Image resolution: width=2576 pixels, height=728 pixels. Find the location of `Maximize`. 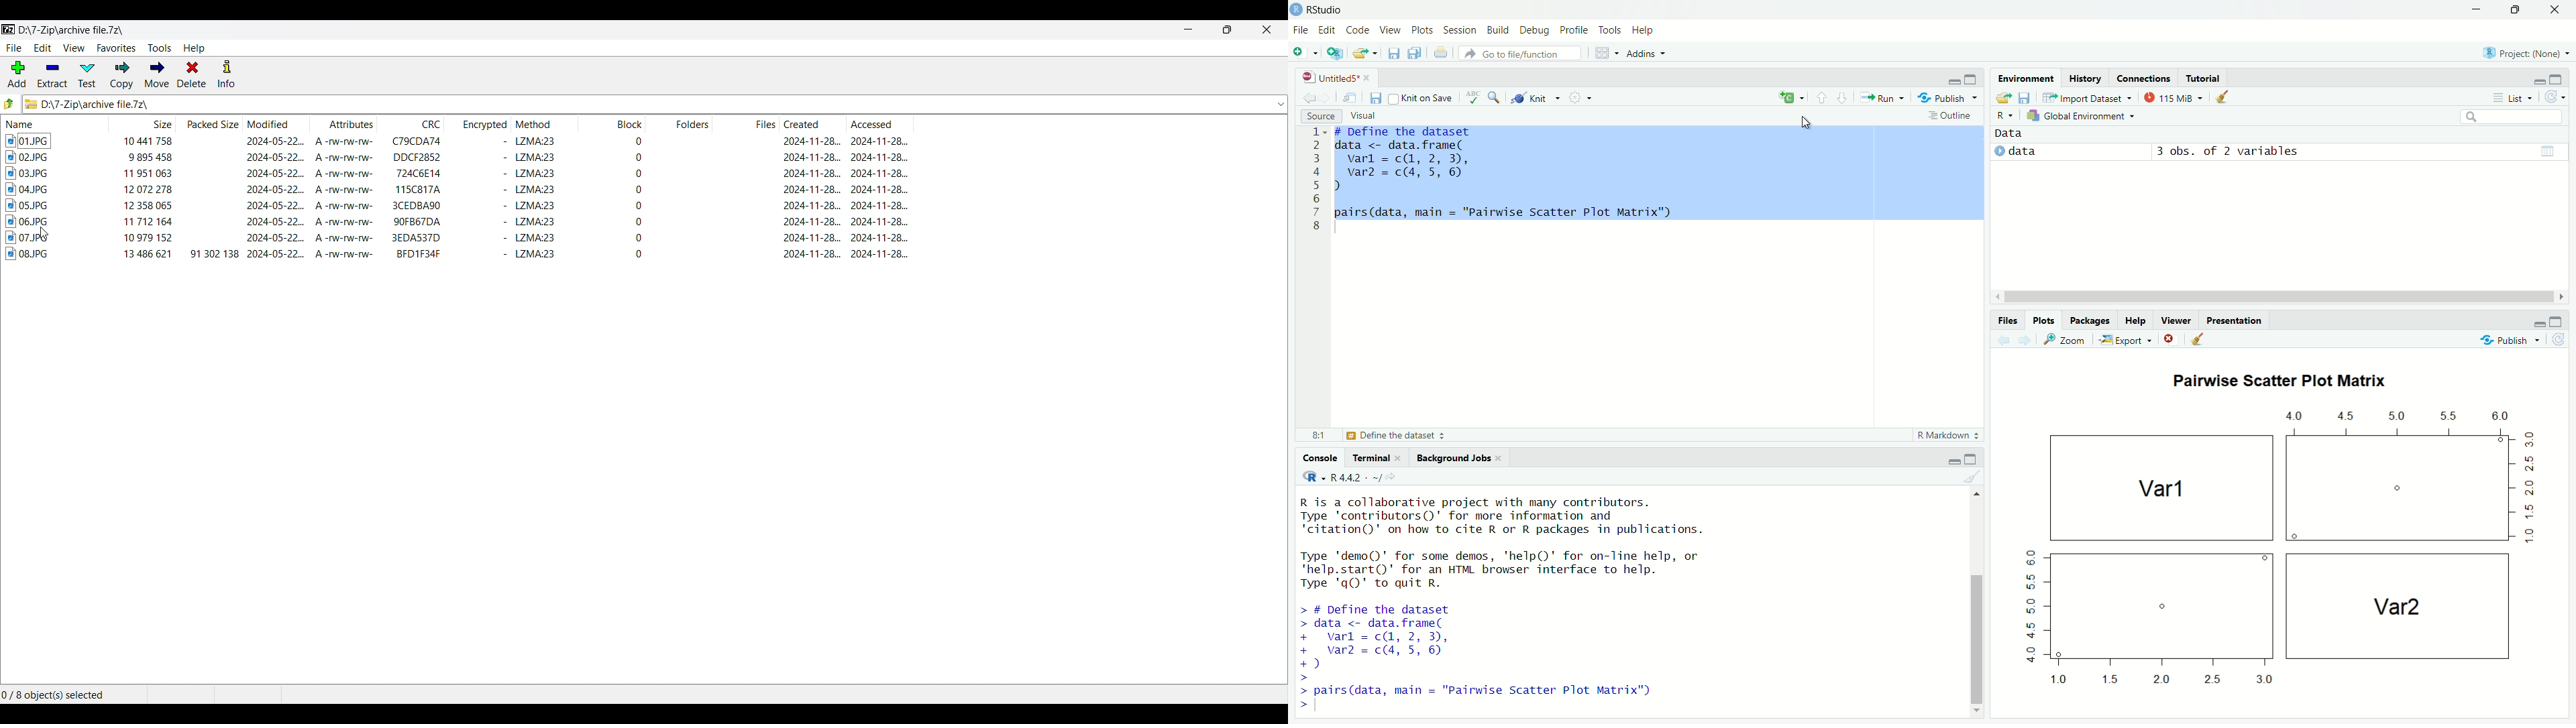

Maximize is located at coordinates (1973, 459).